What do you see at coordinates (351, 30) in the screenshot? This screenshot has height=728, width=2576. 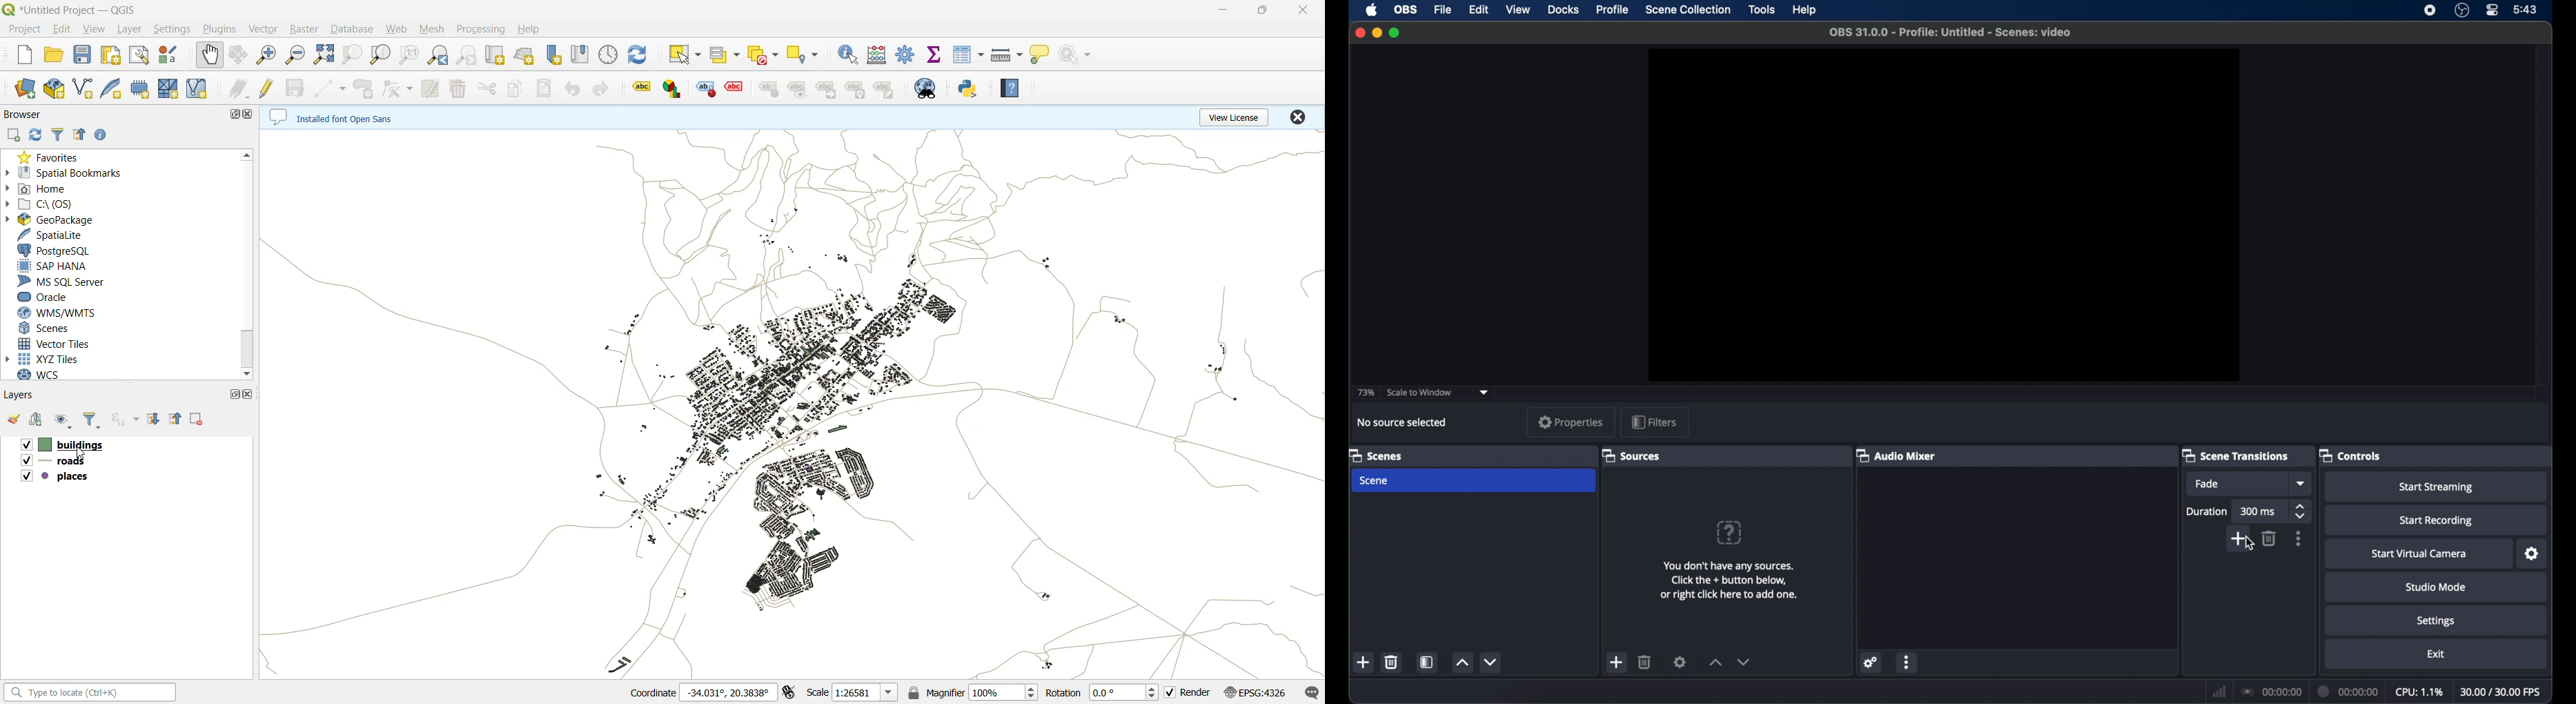 I see `database` at bounding box center [351, 30].